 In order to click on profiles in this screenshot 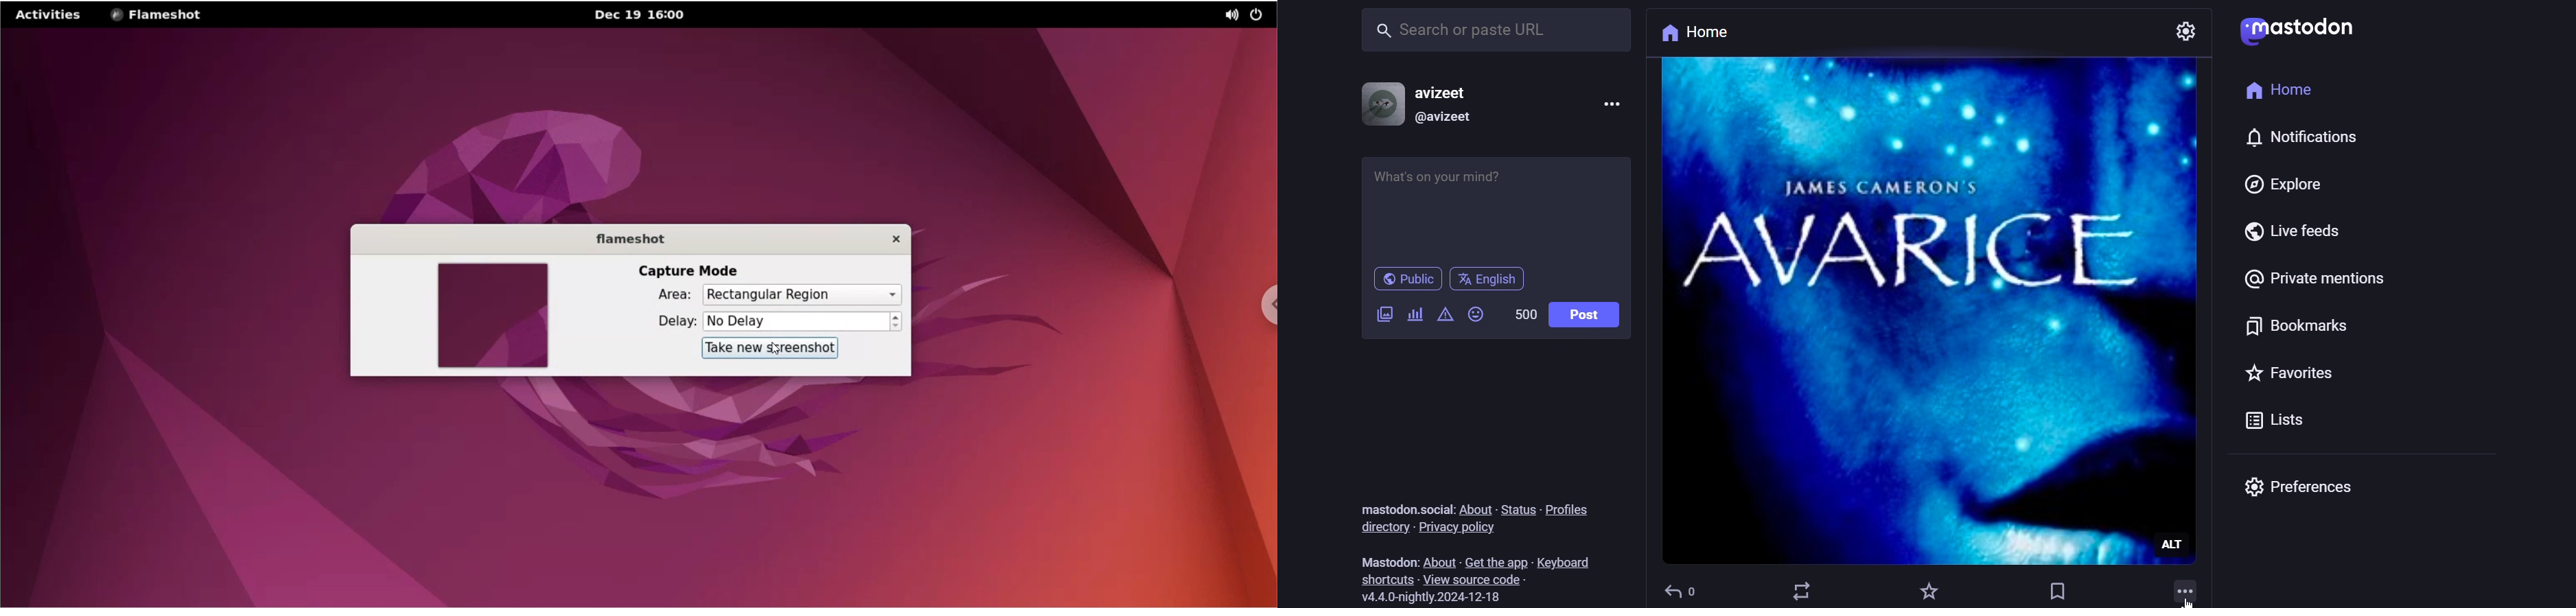, I will do `click(1568, 508)`.